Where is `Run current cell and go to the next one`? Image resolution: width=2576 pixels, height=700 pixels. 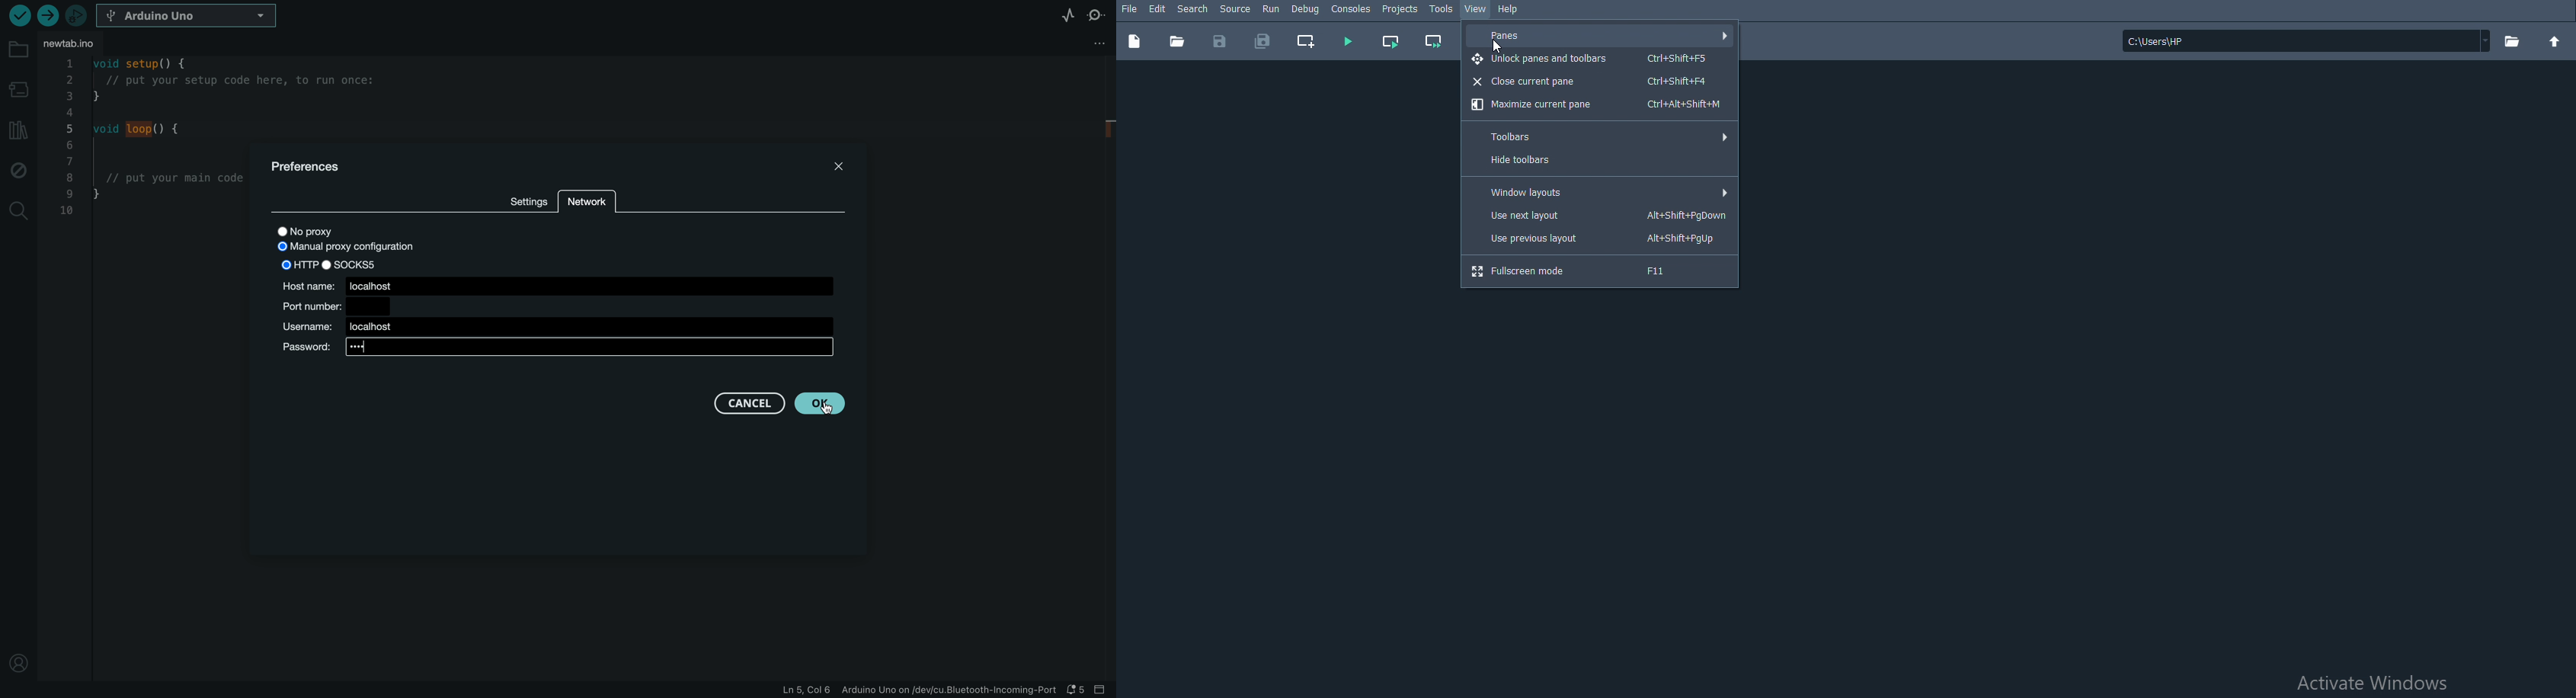 Run current cell and go to the next one is located at coordinates (1432, 41).